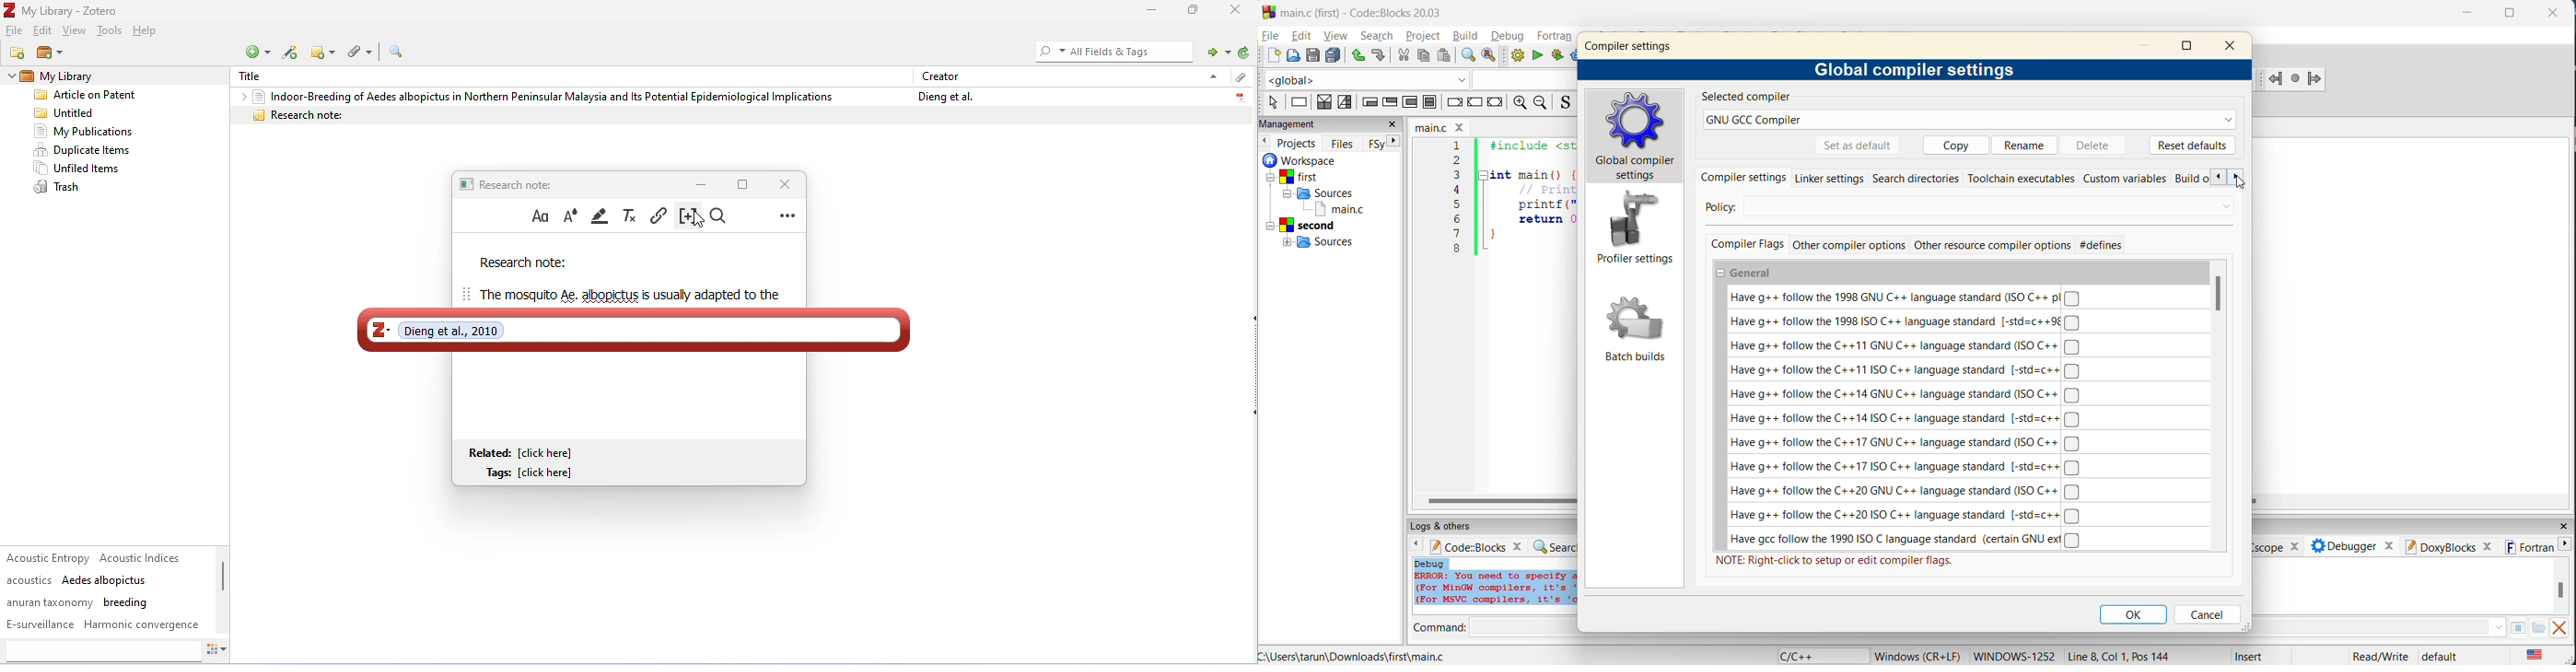 This screenshot has height=672, width=2576. Describe the element at coordinates (1468, 57) in the screenshot. I see `find` at that location.